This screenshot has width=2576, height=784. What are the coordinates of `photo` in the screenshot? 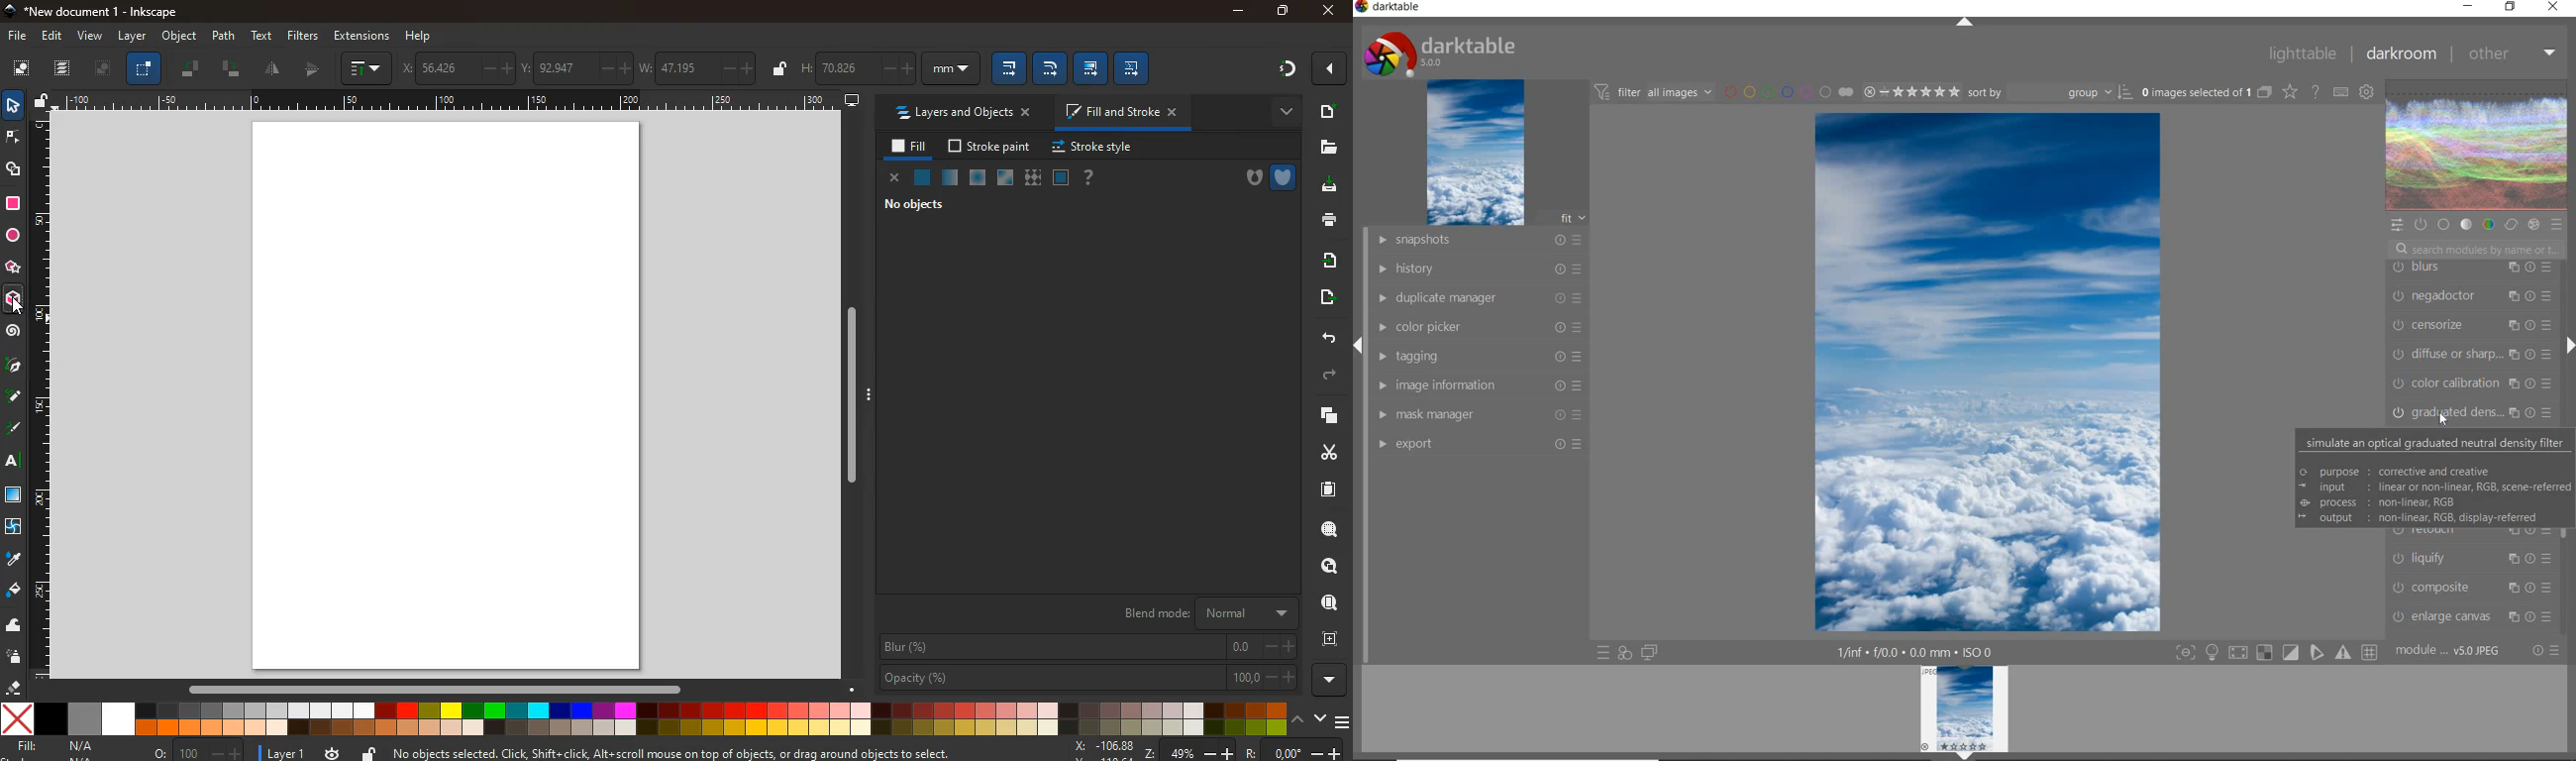 It's located at (21, 69).